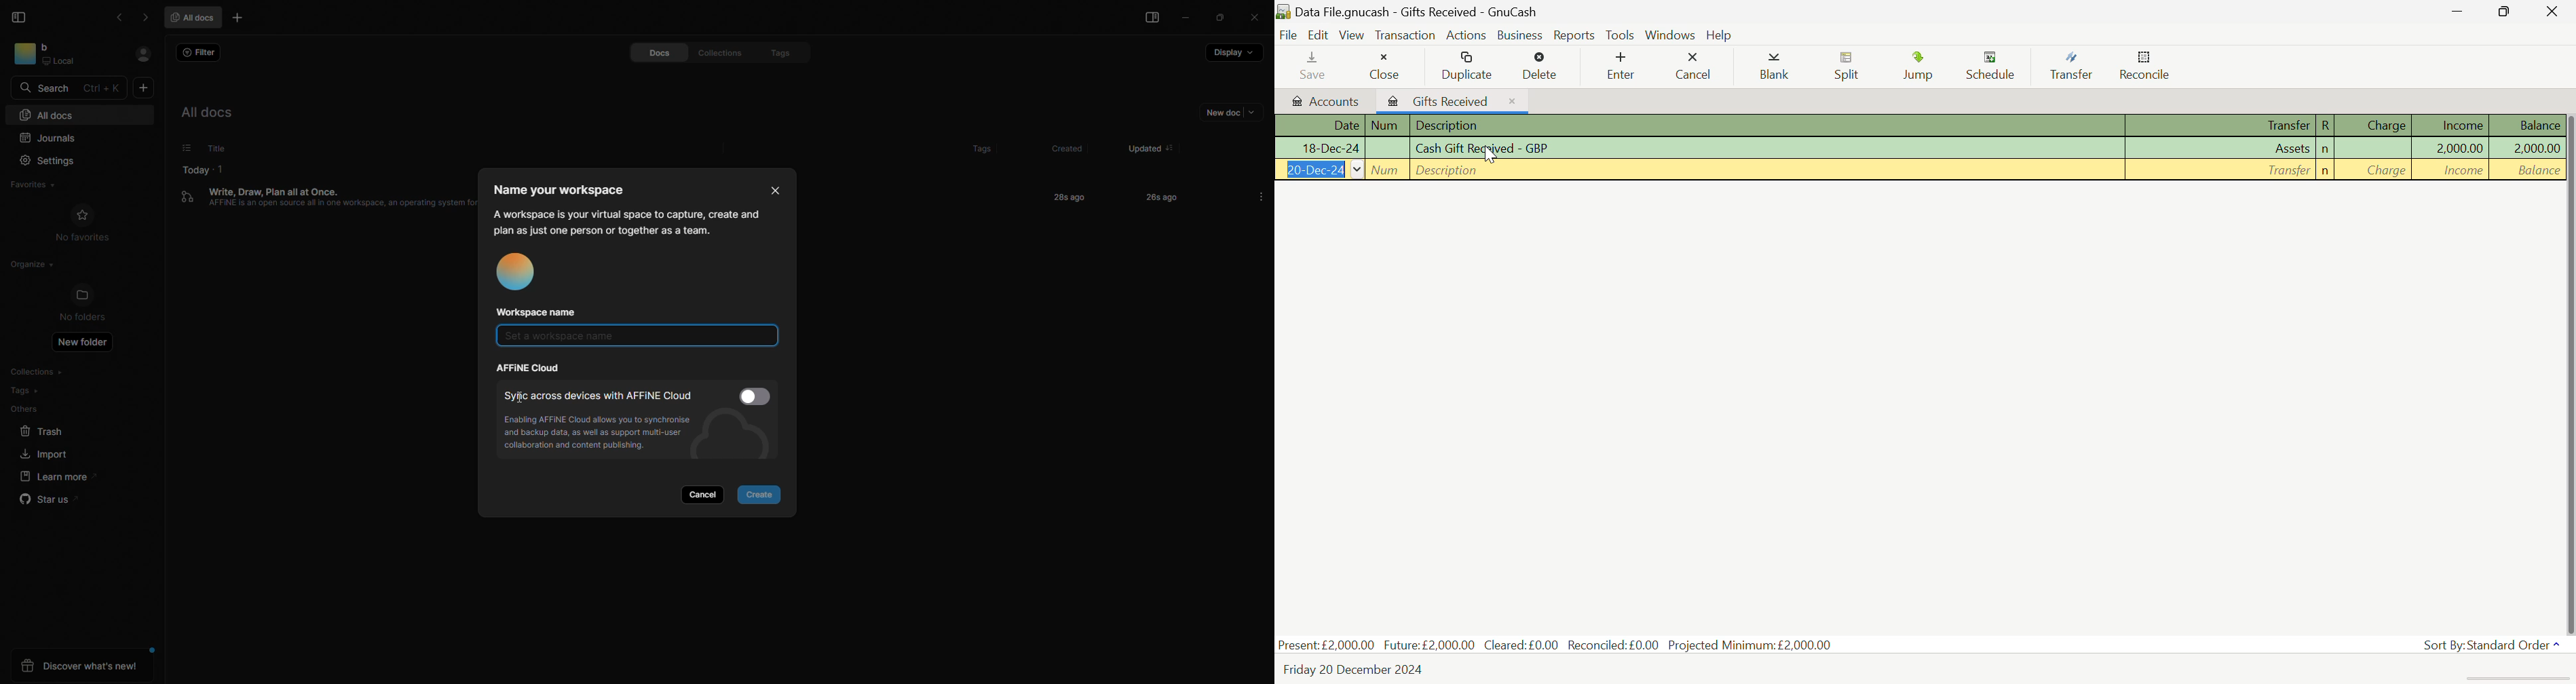 This screenshot has height=700, width=2576. What do you see at coordinates (2374, 125) in the screenshot?
I see `Charge` at bounding box center [2374, 125].